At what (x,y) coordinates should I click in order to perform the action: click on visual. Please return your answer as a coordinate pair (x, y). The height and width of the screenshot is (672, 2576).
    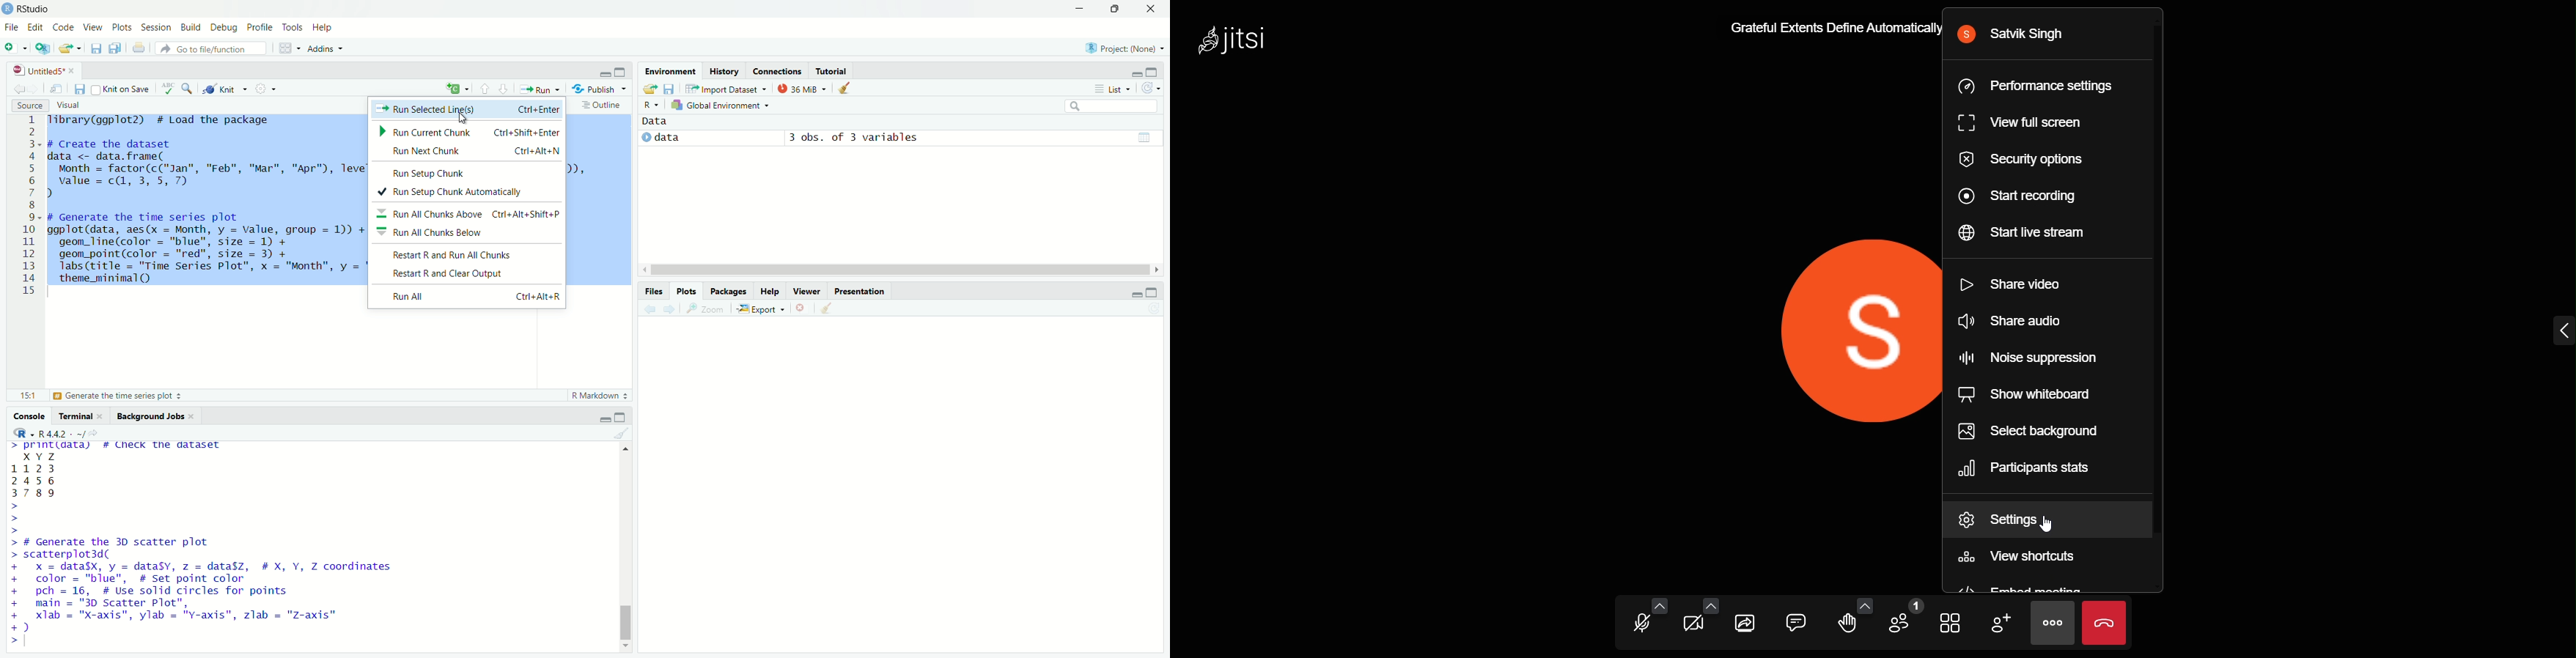
    Looking at the image, I should click on (71, 105).